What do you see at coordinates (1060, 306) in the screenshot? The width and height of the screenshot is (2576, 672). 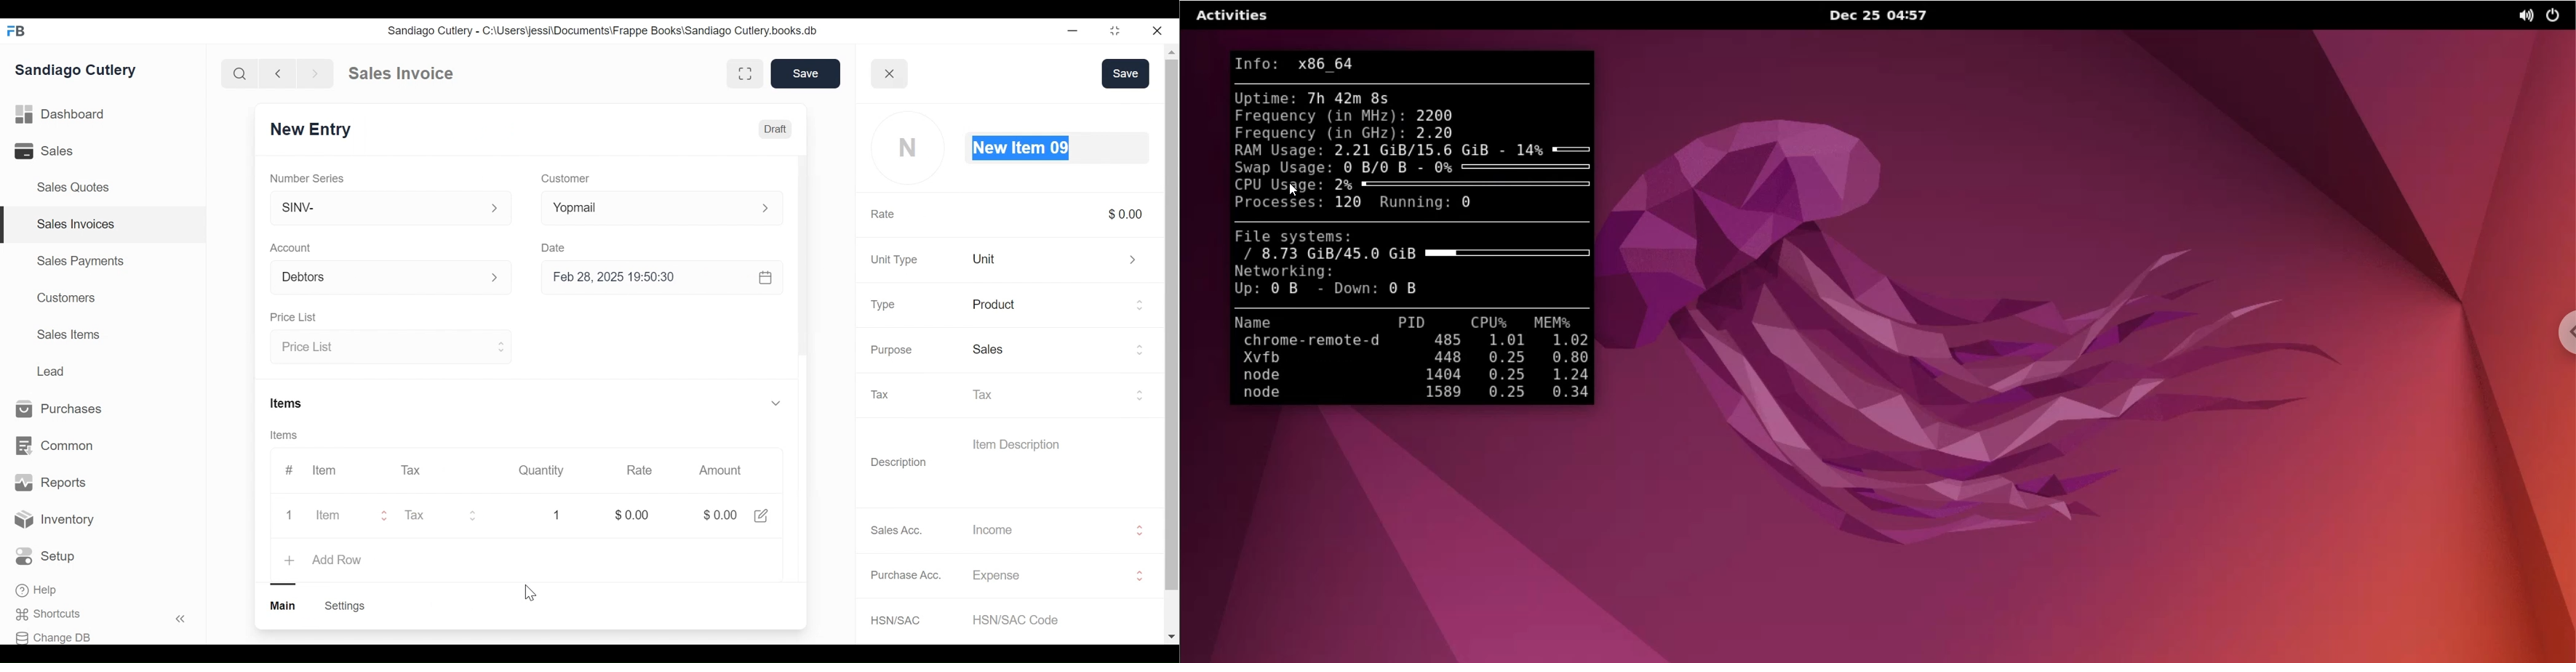 I see `Product` at bounding box center [1060, 306].